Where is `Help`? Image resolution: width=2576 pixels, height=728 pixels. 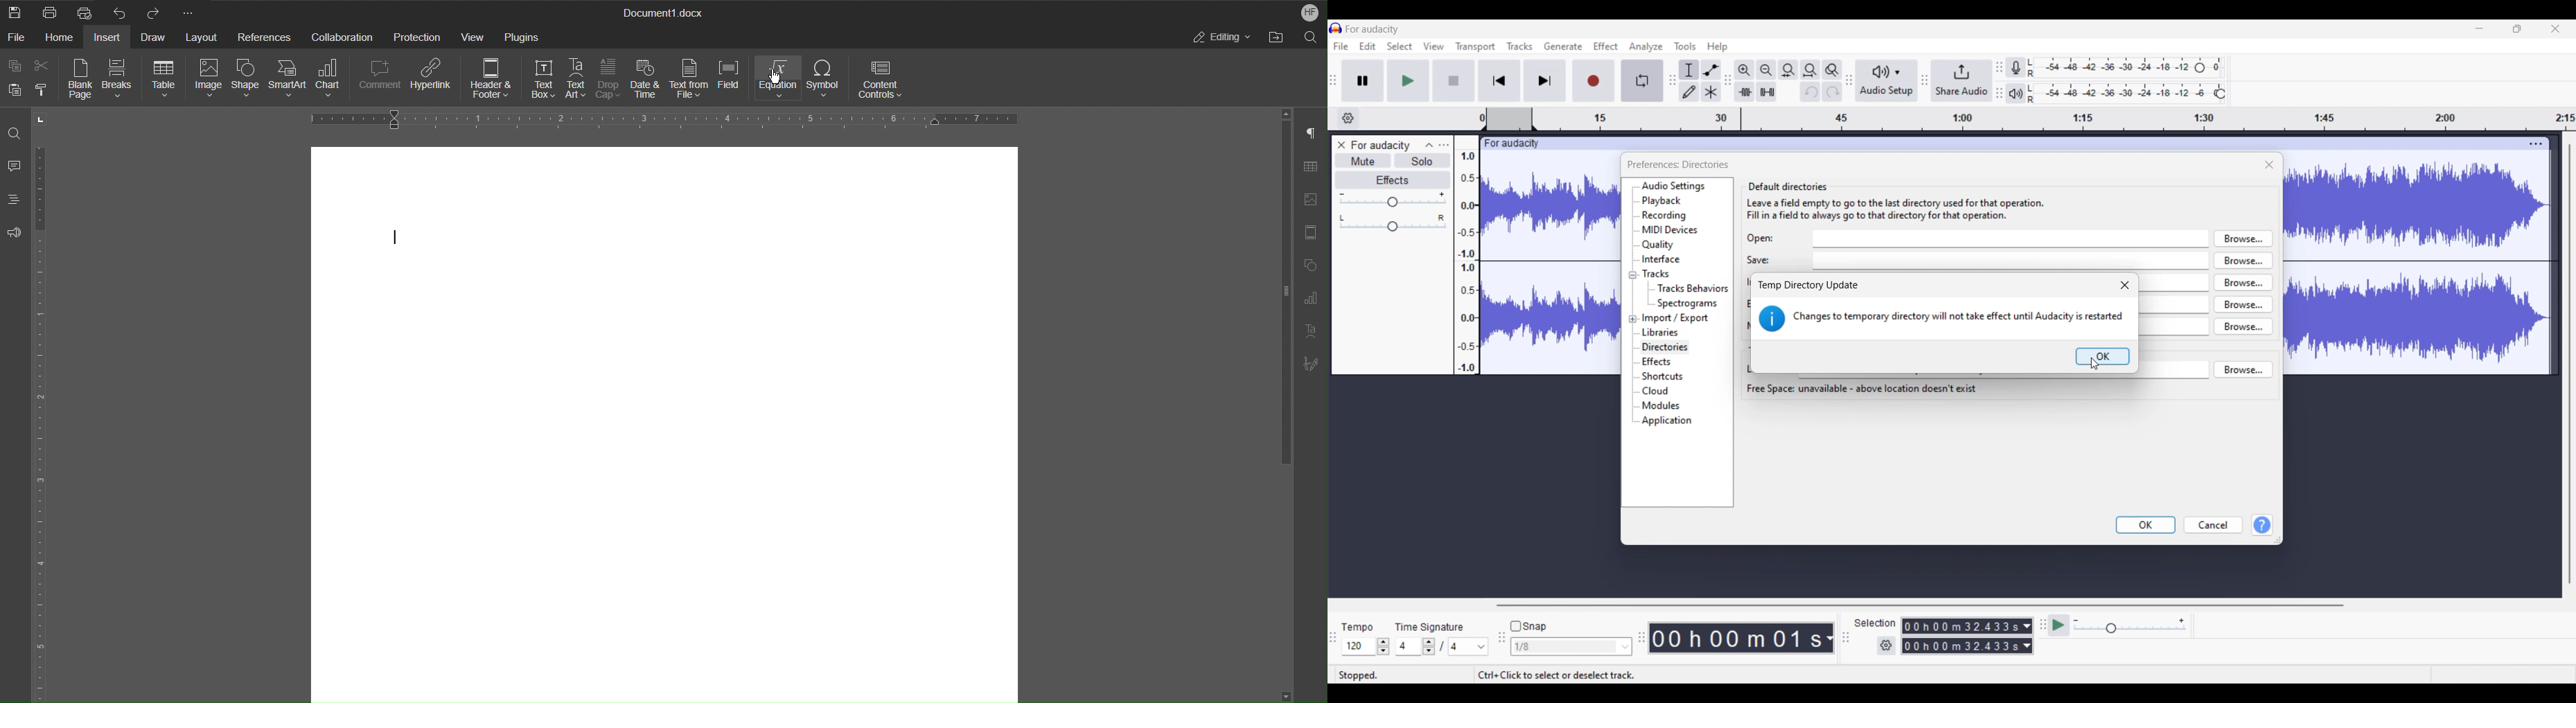 Help is located at coordinates (2263, 525).